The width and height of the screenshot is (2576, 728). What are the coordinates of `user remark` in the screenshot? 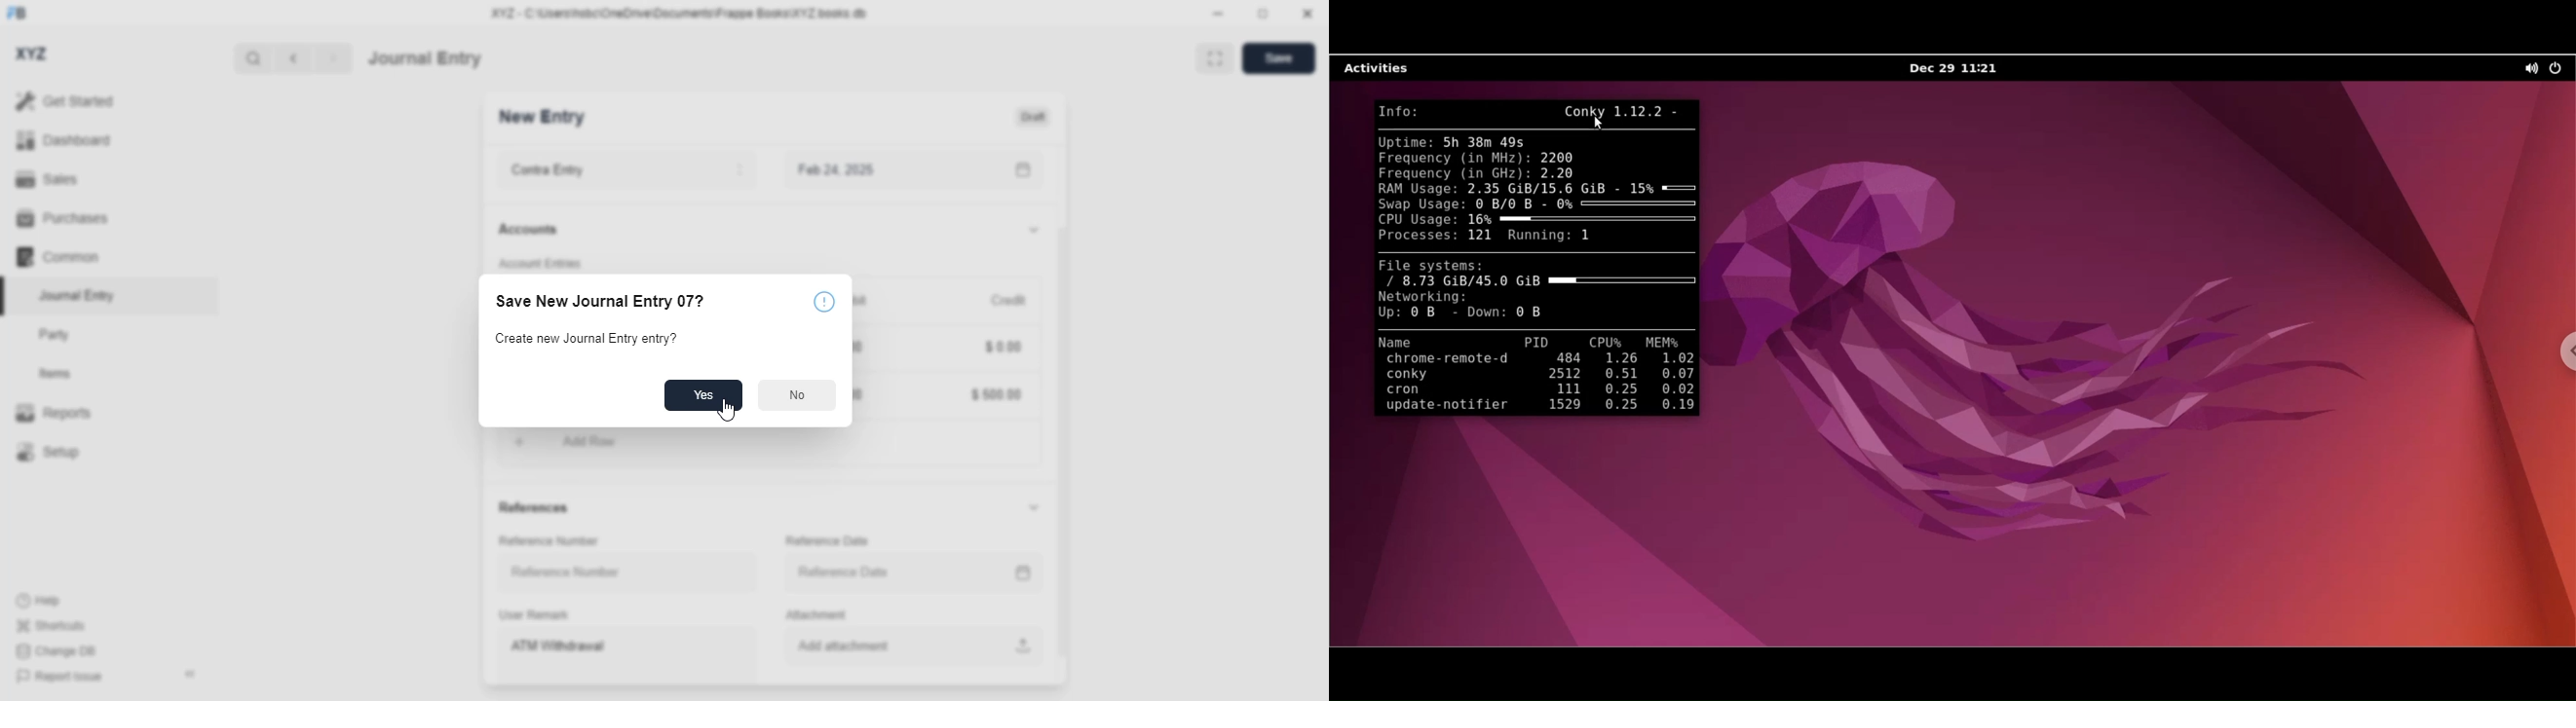 It's located at (536, 615).